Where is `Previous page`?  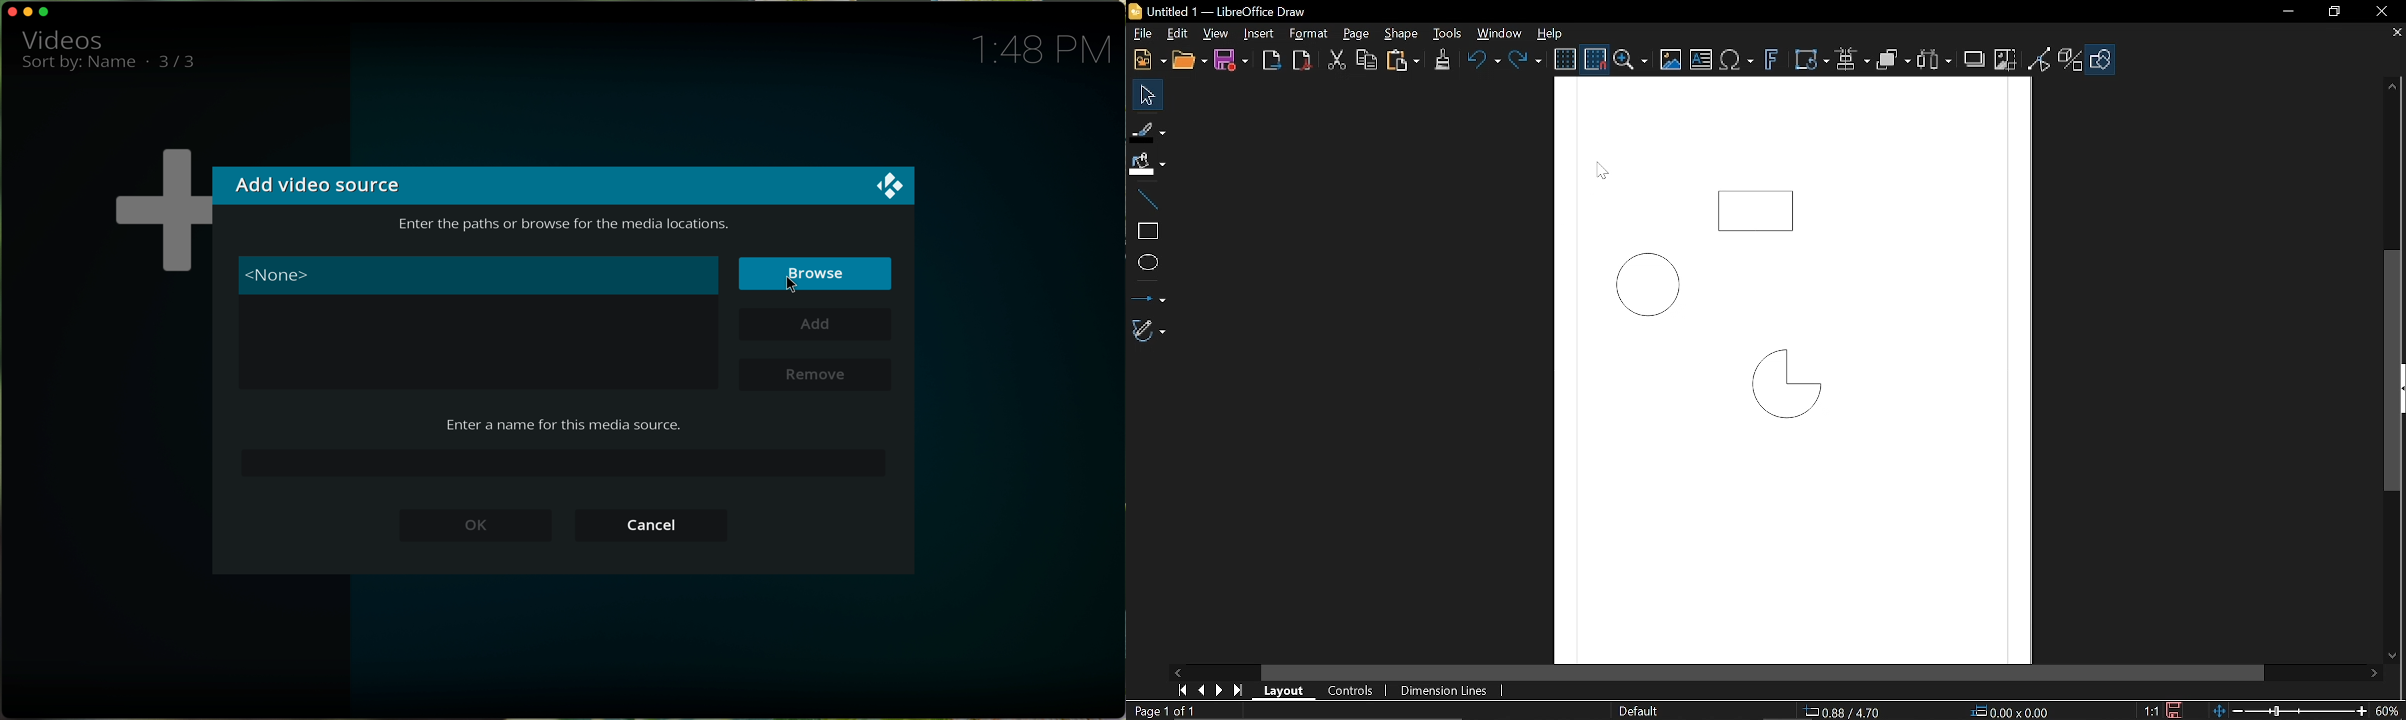
Previous page is located at coordinates (1198, 690).